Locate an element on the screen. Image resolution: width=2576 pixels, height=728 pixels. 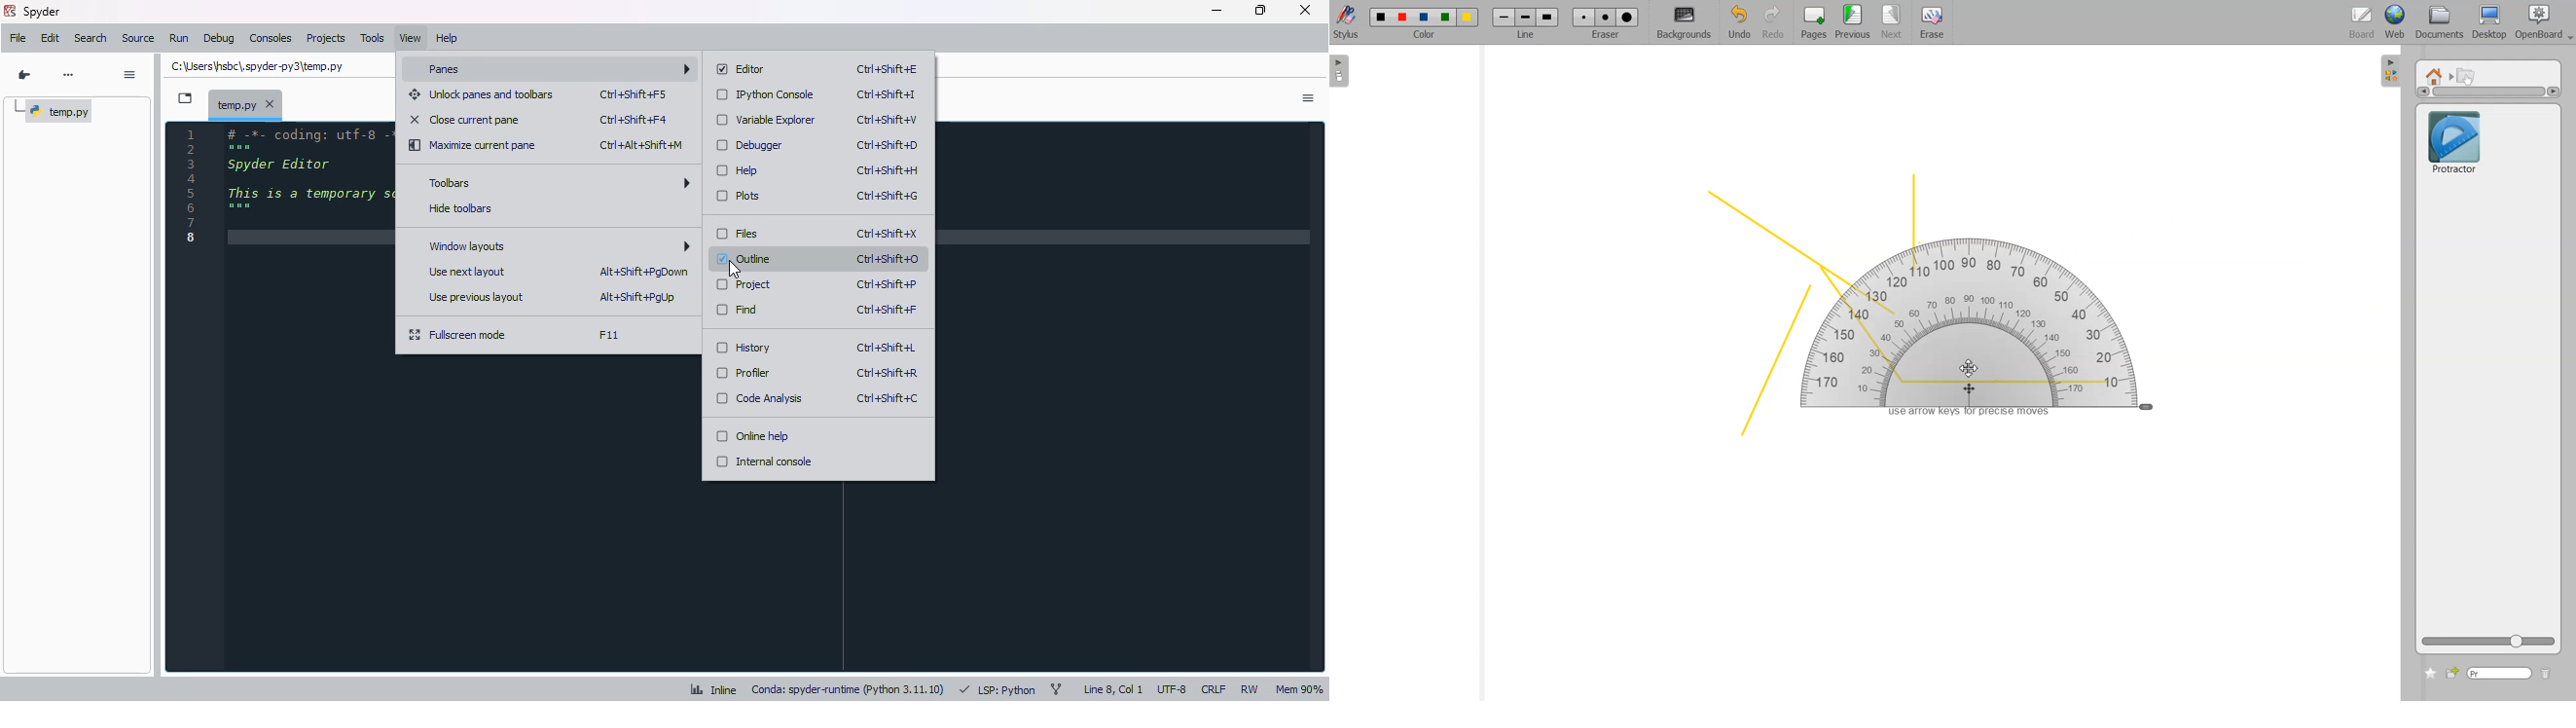
temporary file is located at coordinates (247, 104).